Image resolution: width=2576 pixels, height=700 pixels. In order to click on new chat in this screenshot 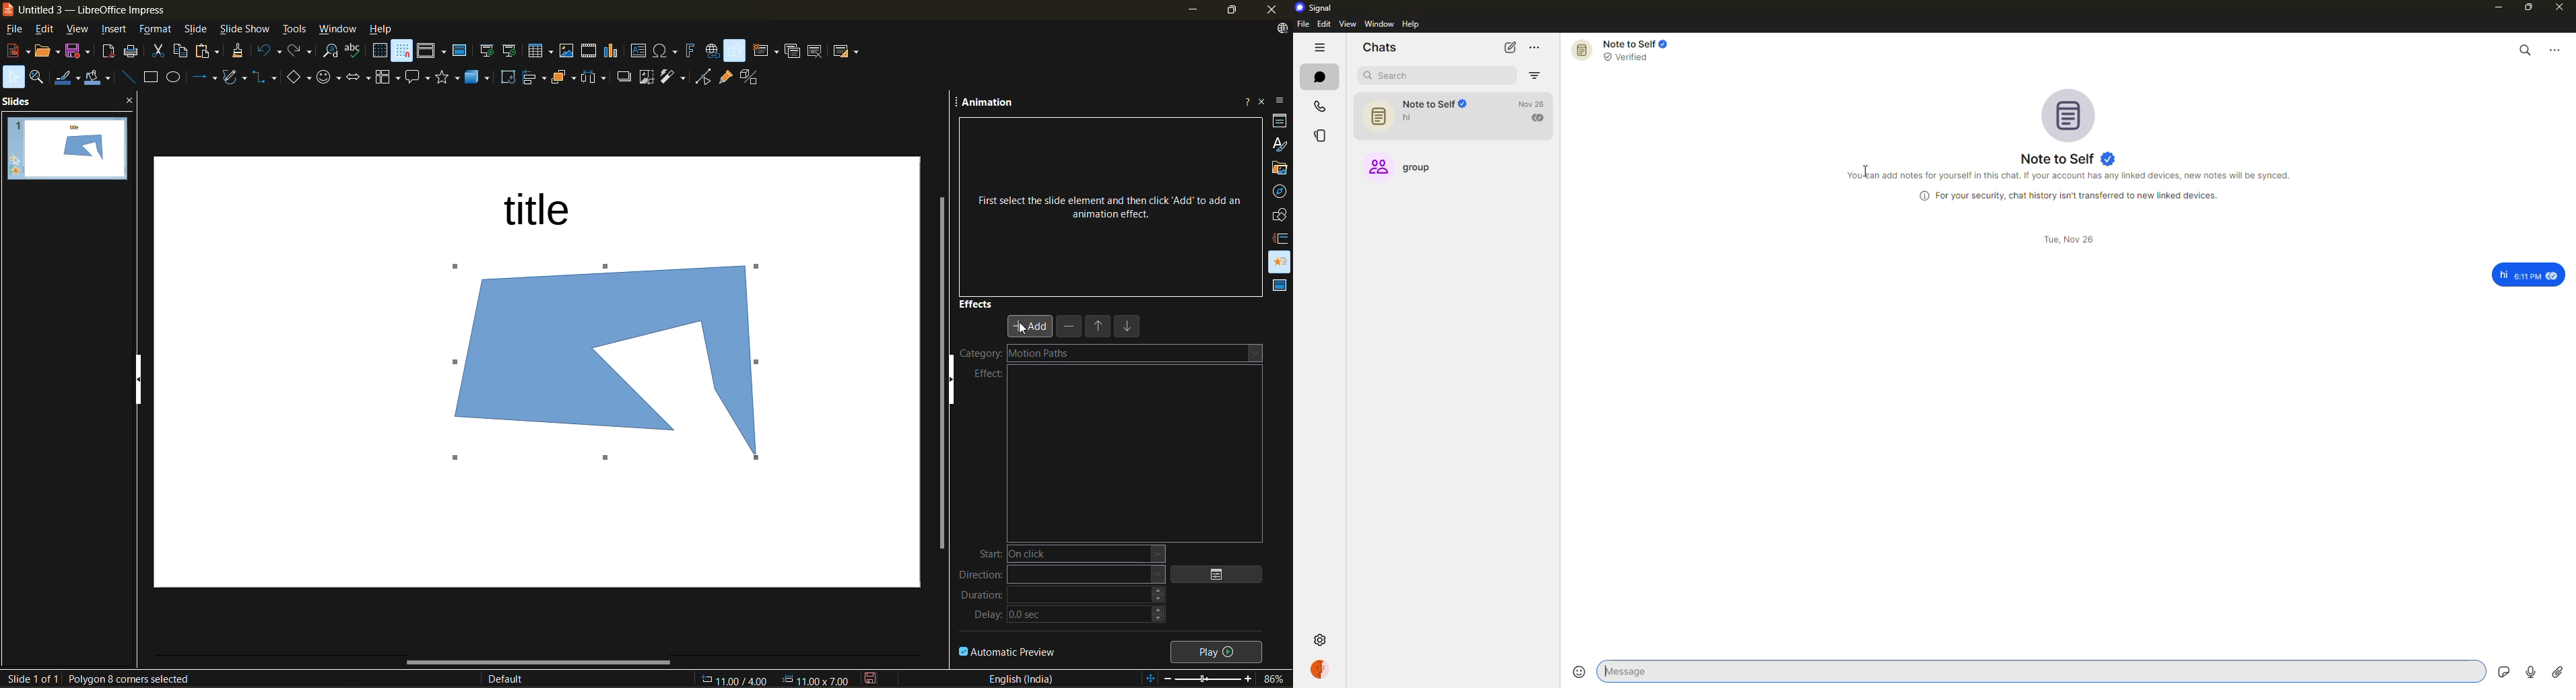, I will do `click(1510, 47)`.